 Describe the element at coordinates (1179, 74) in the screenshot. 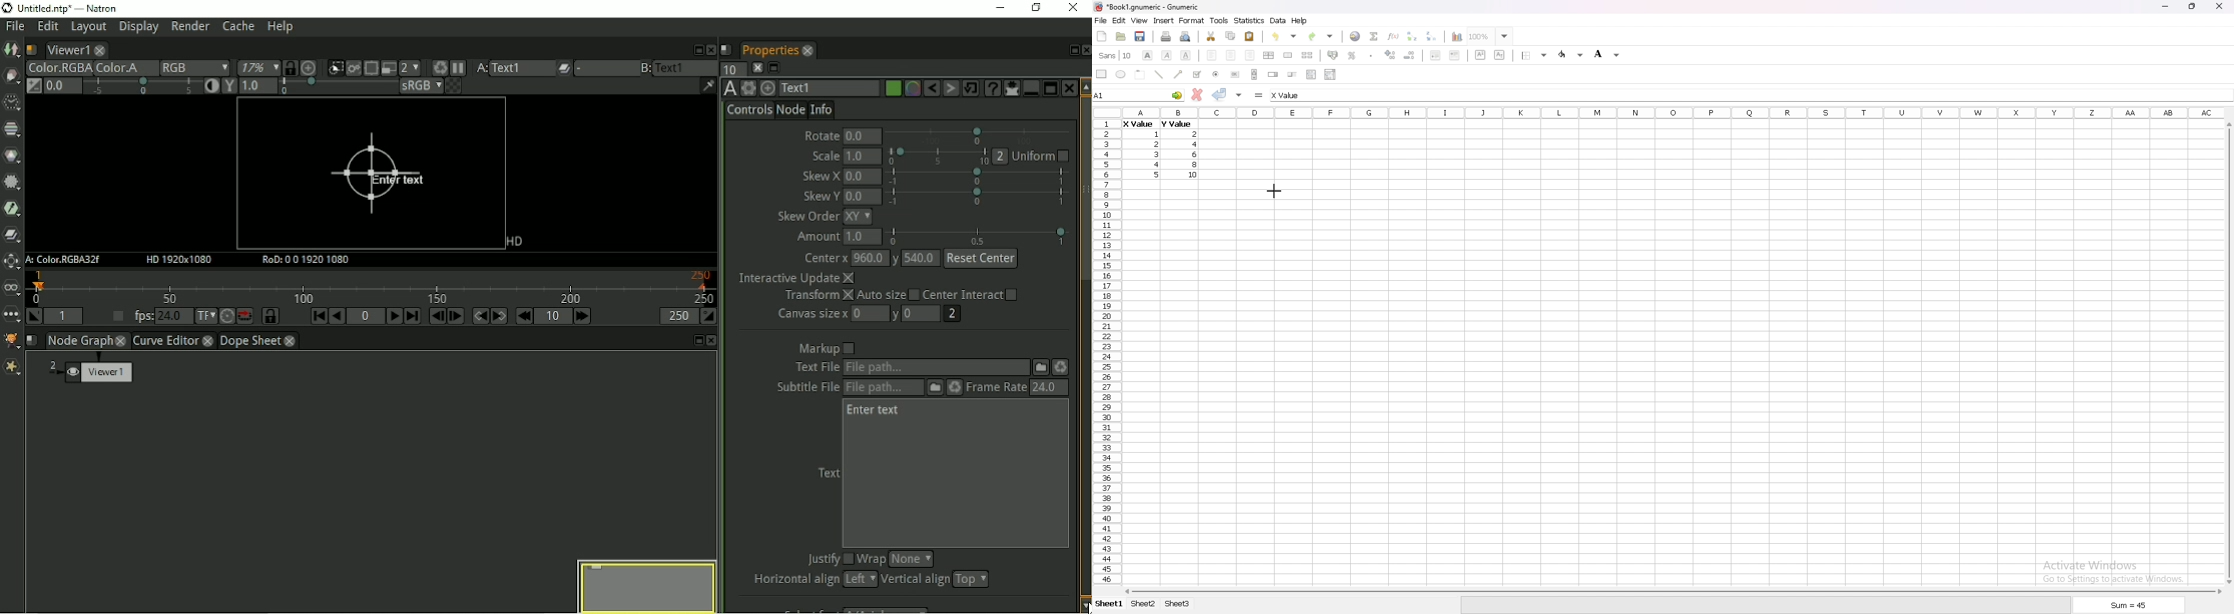

I see `arrowed line` at that location.